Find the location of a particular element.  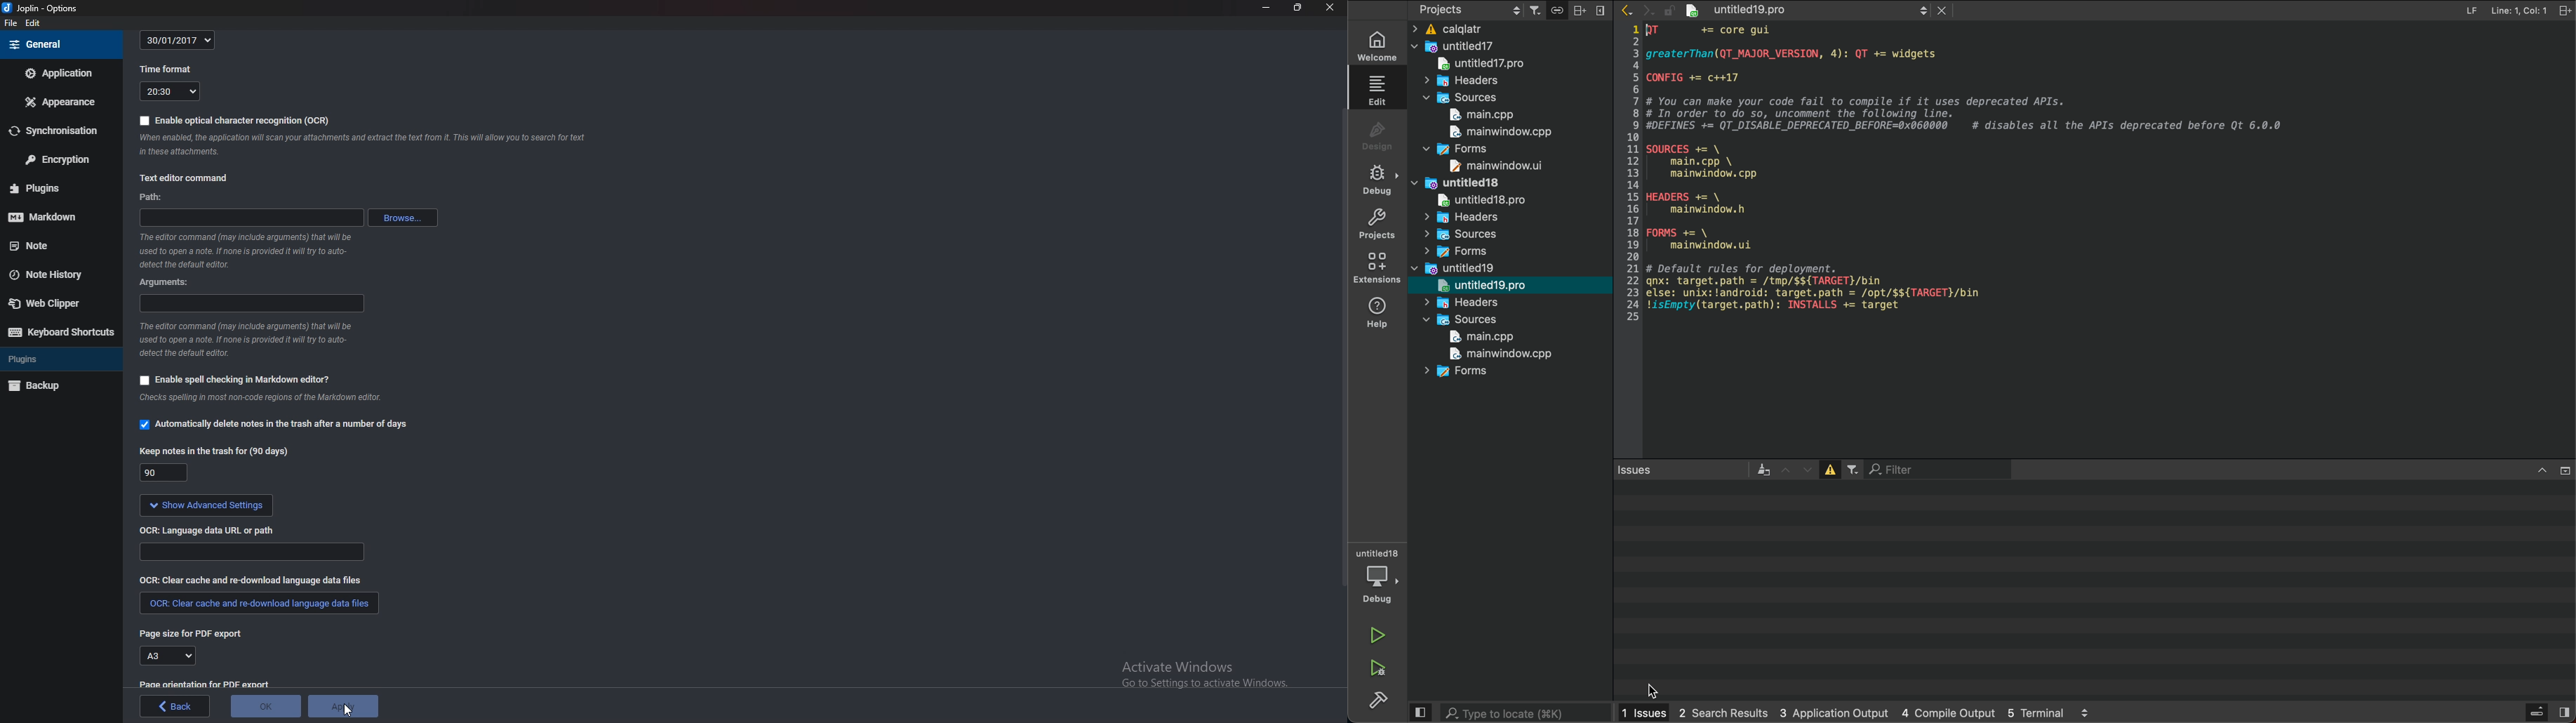

Plugins is located at coordinates (49, 189).